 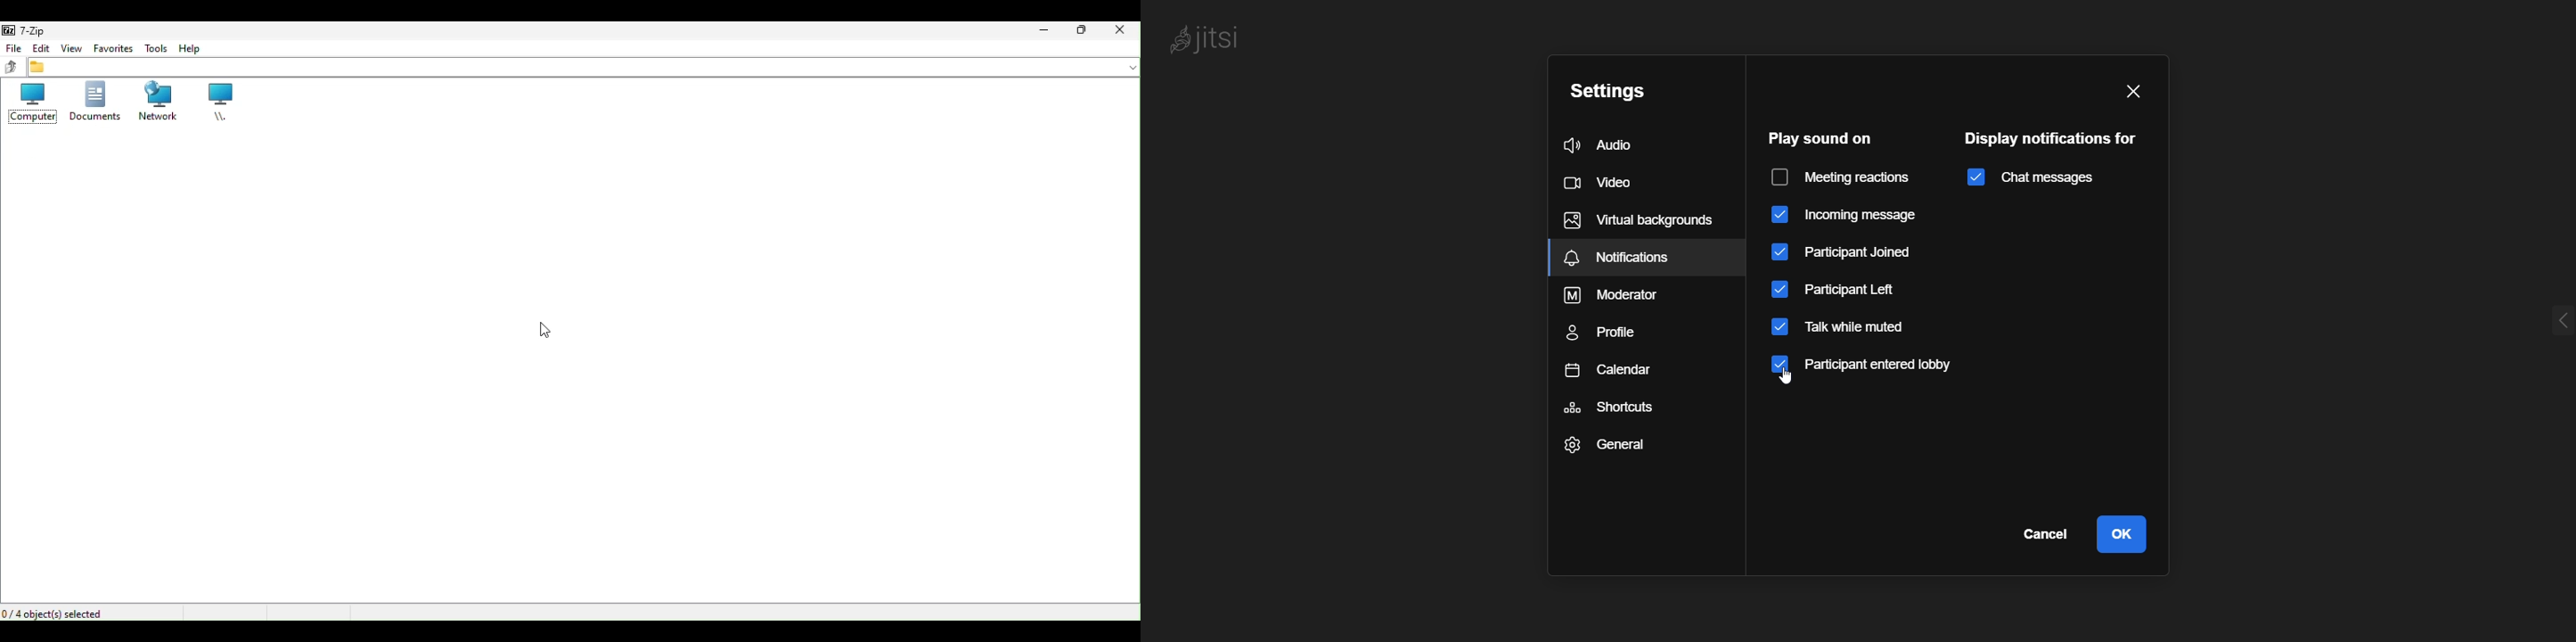 What do you see at coordinates (2042, 532) in the screenshot?
I see `Cancel` at bounding box center [2042, 532].